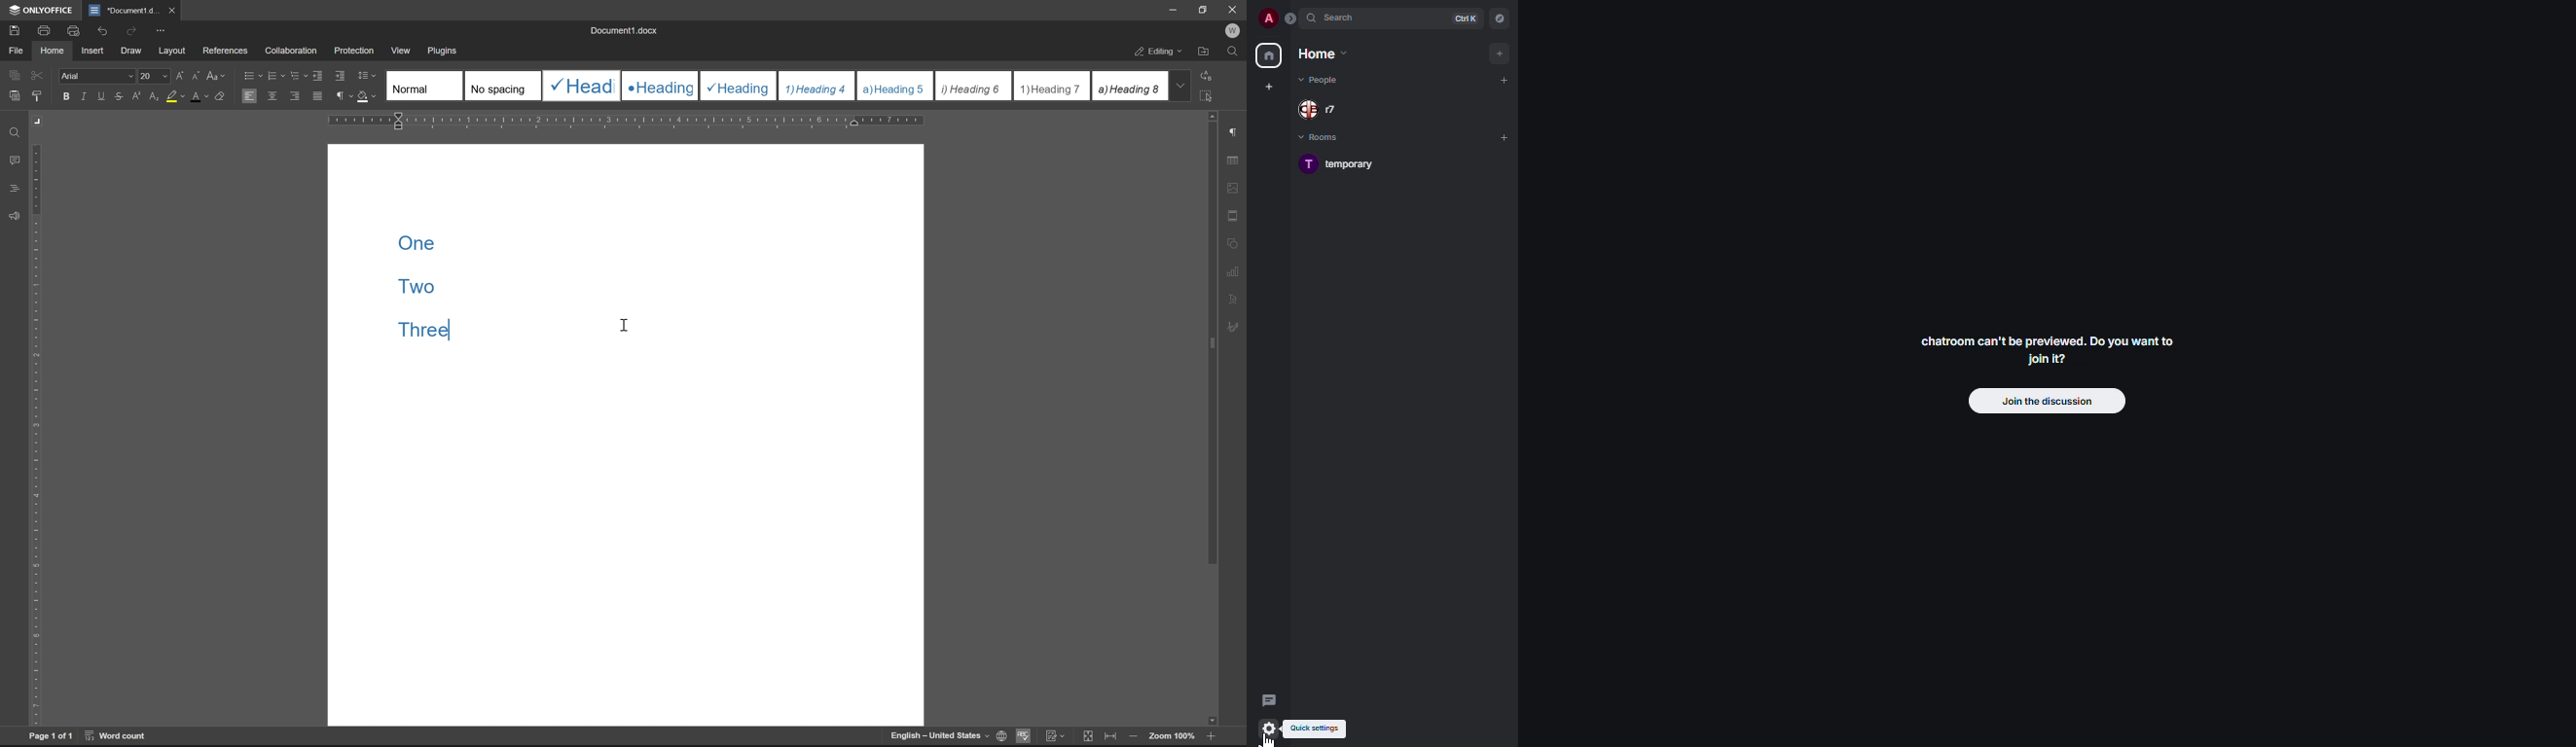 The height and width of the screenshot is (756, 2576). What do you see at coordinates (371, 76) in the screenshot?
I see `Line spacing` at bounding box center [371, 76].